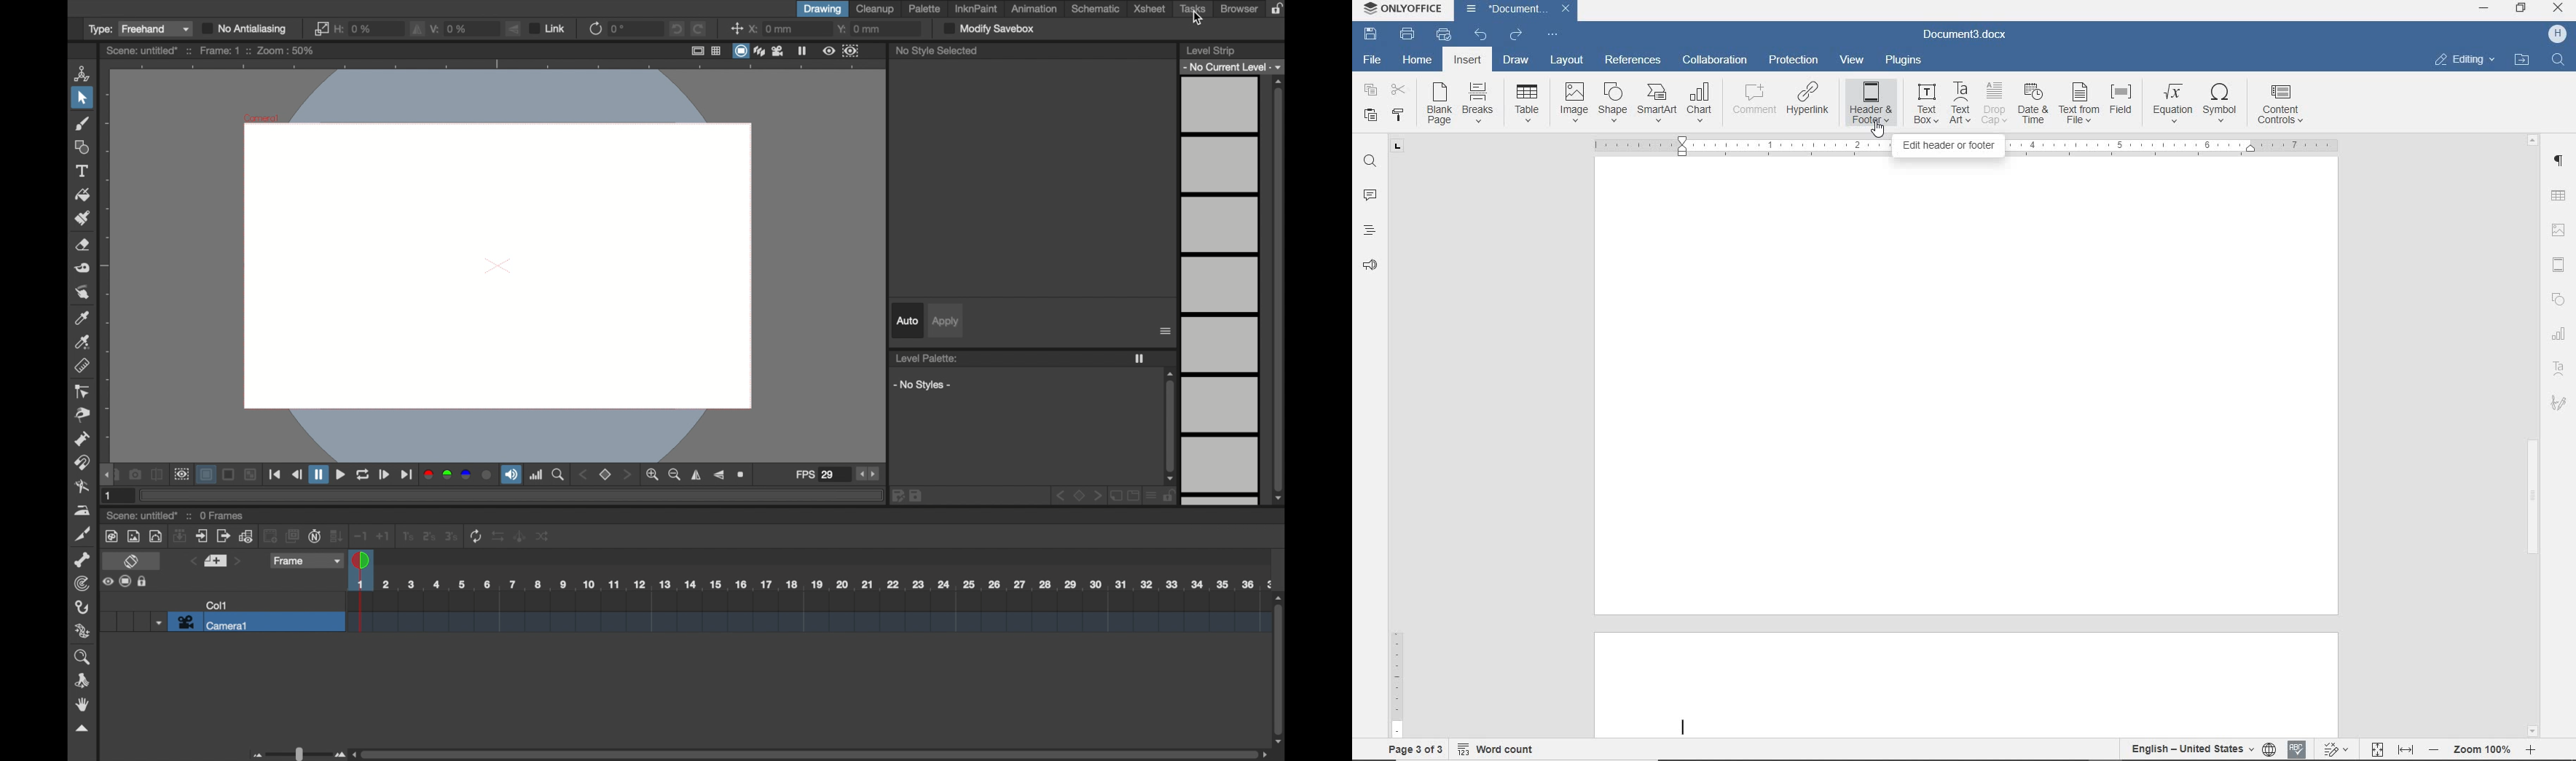 Image resolution: width=2576 pixels, height=784 pixels. I want to click on pinch tool, so click(83, 414).